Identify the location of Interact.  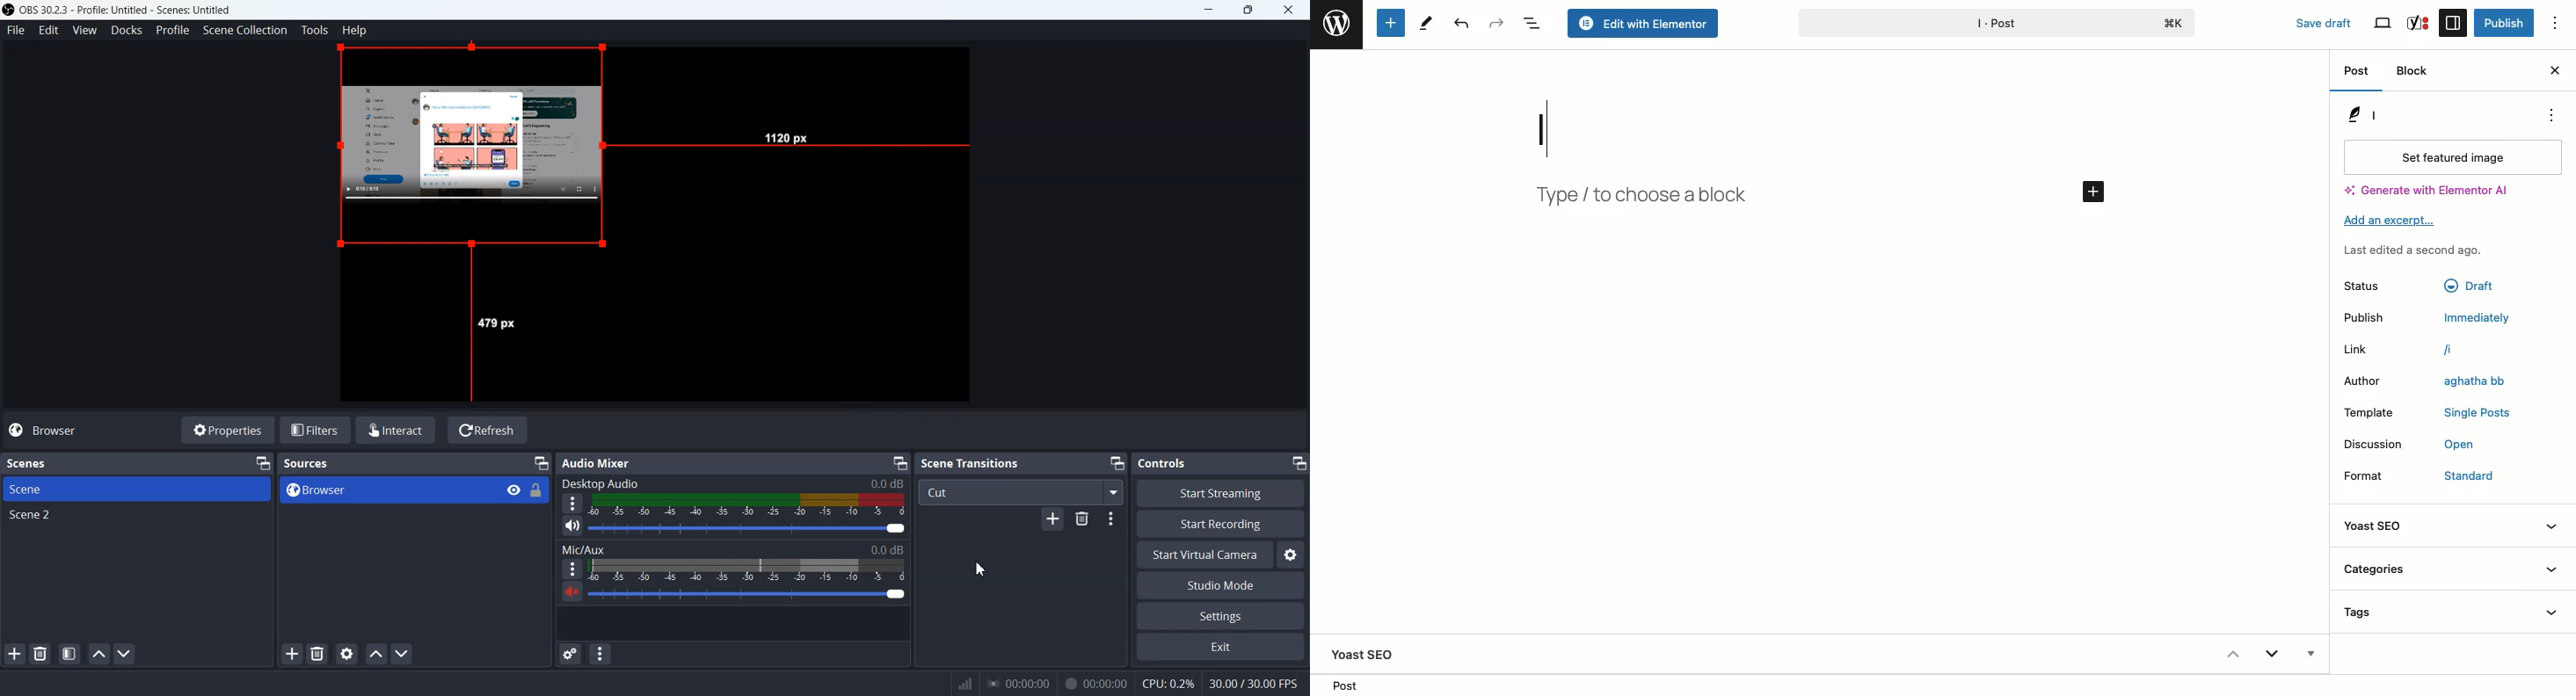
(396, 430).